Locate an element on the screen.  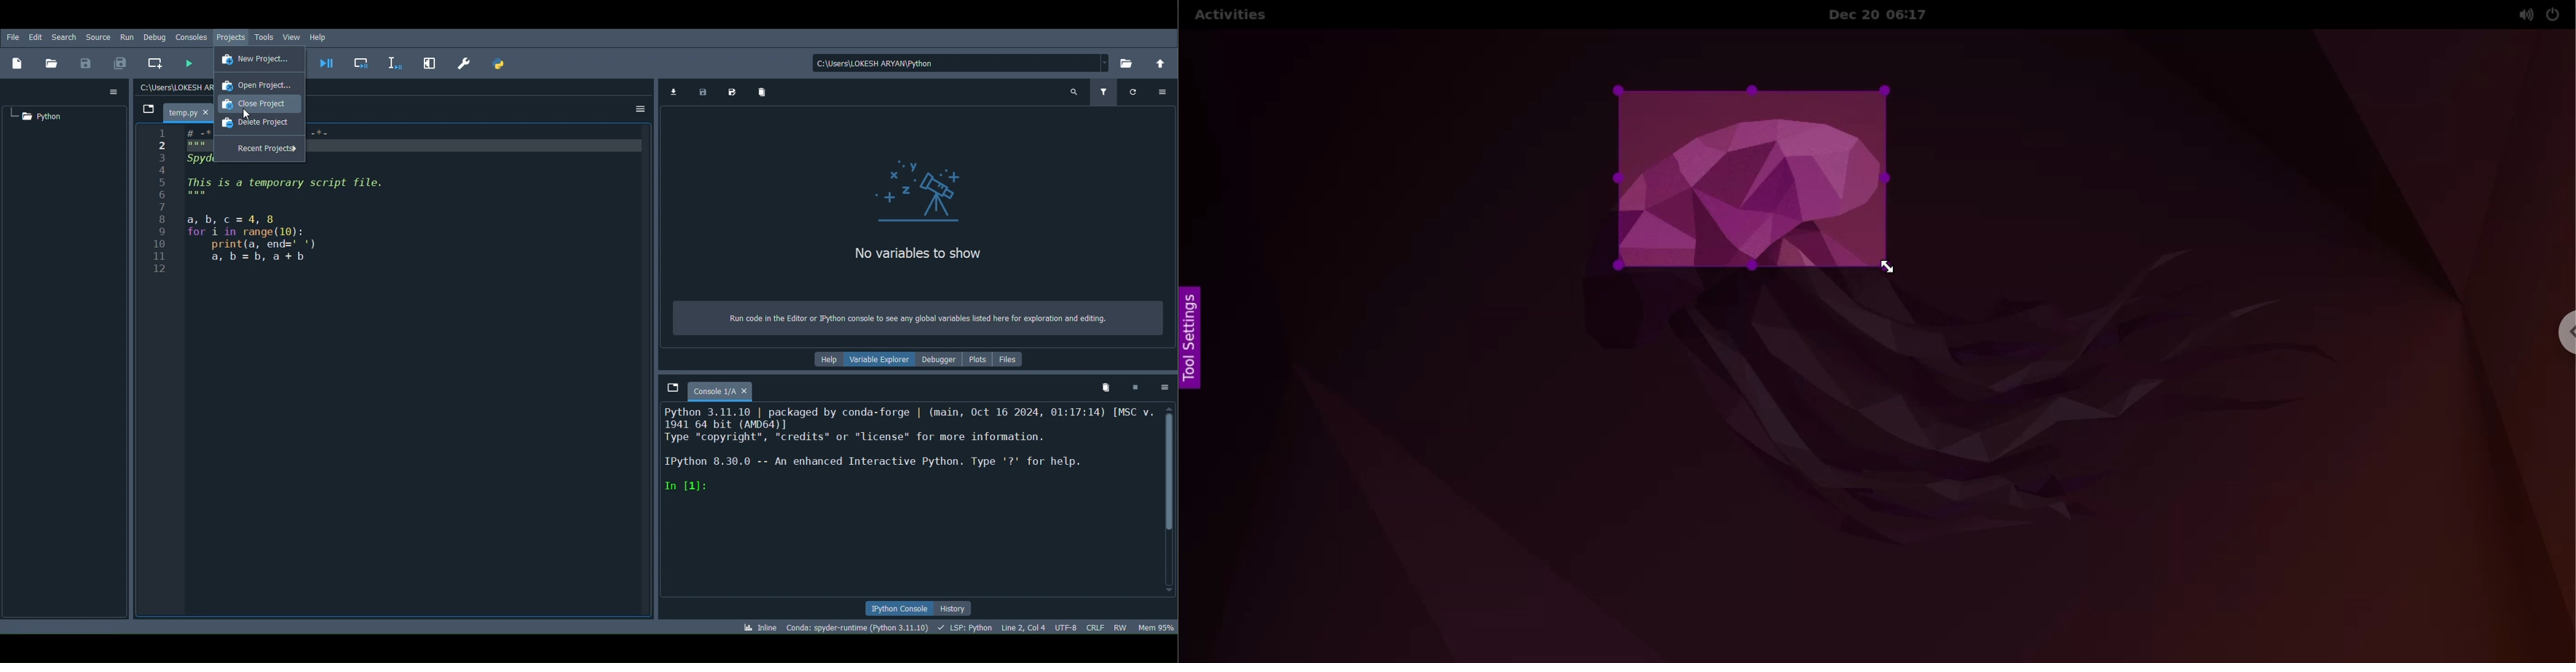
File EOL status is located at coordinates (1097, 626).